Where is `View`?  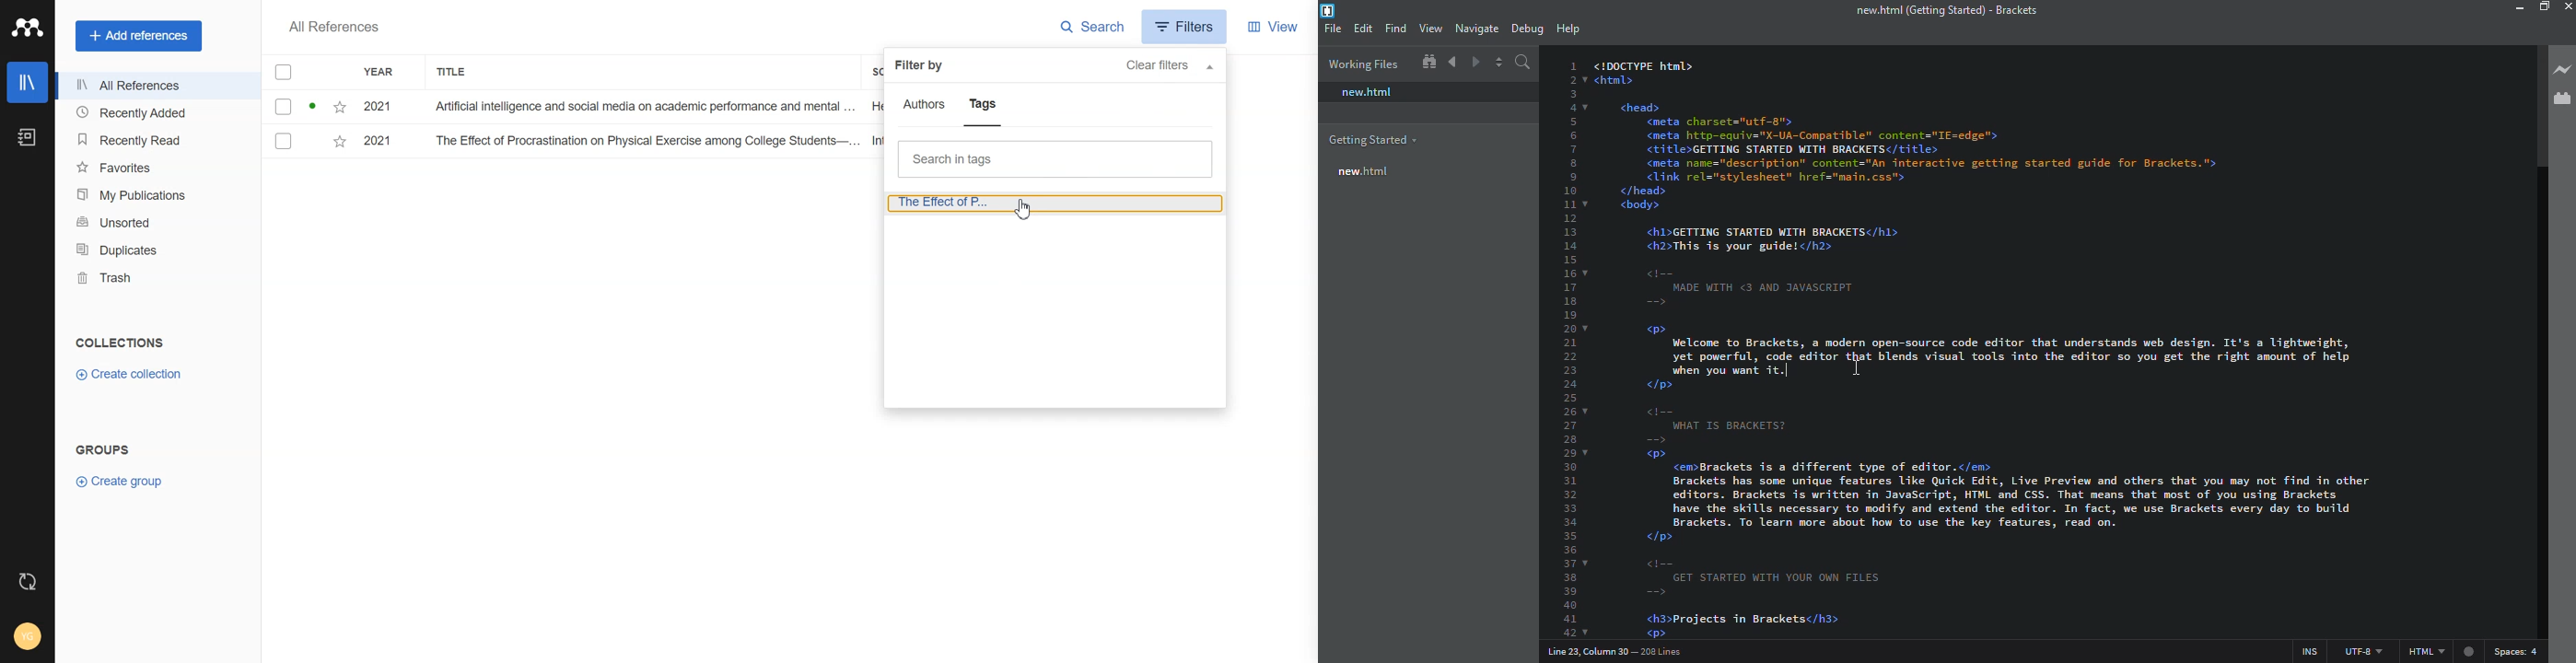 View is located at coordinates (1275, 25).